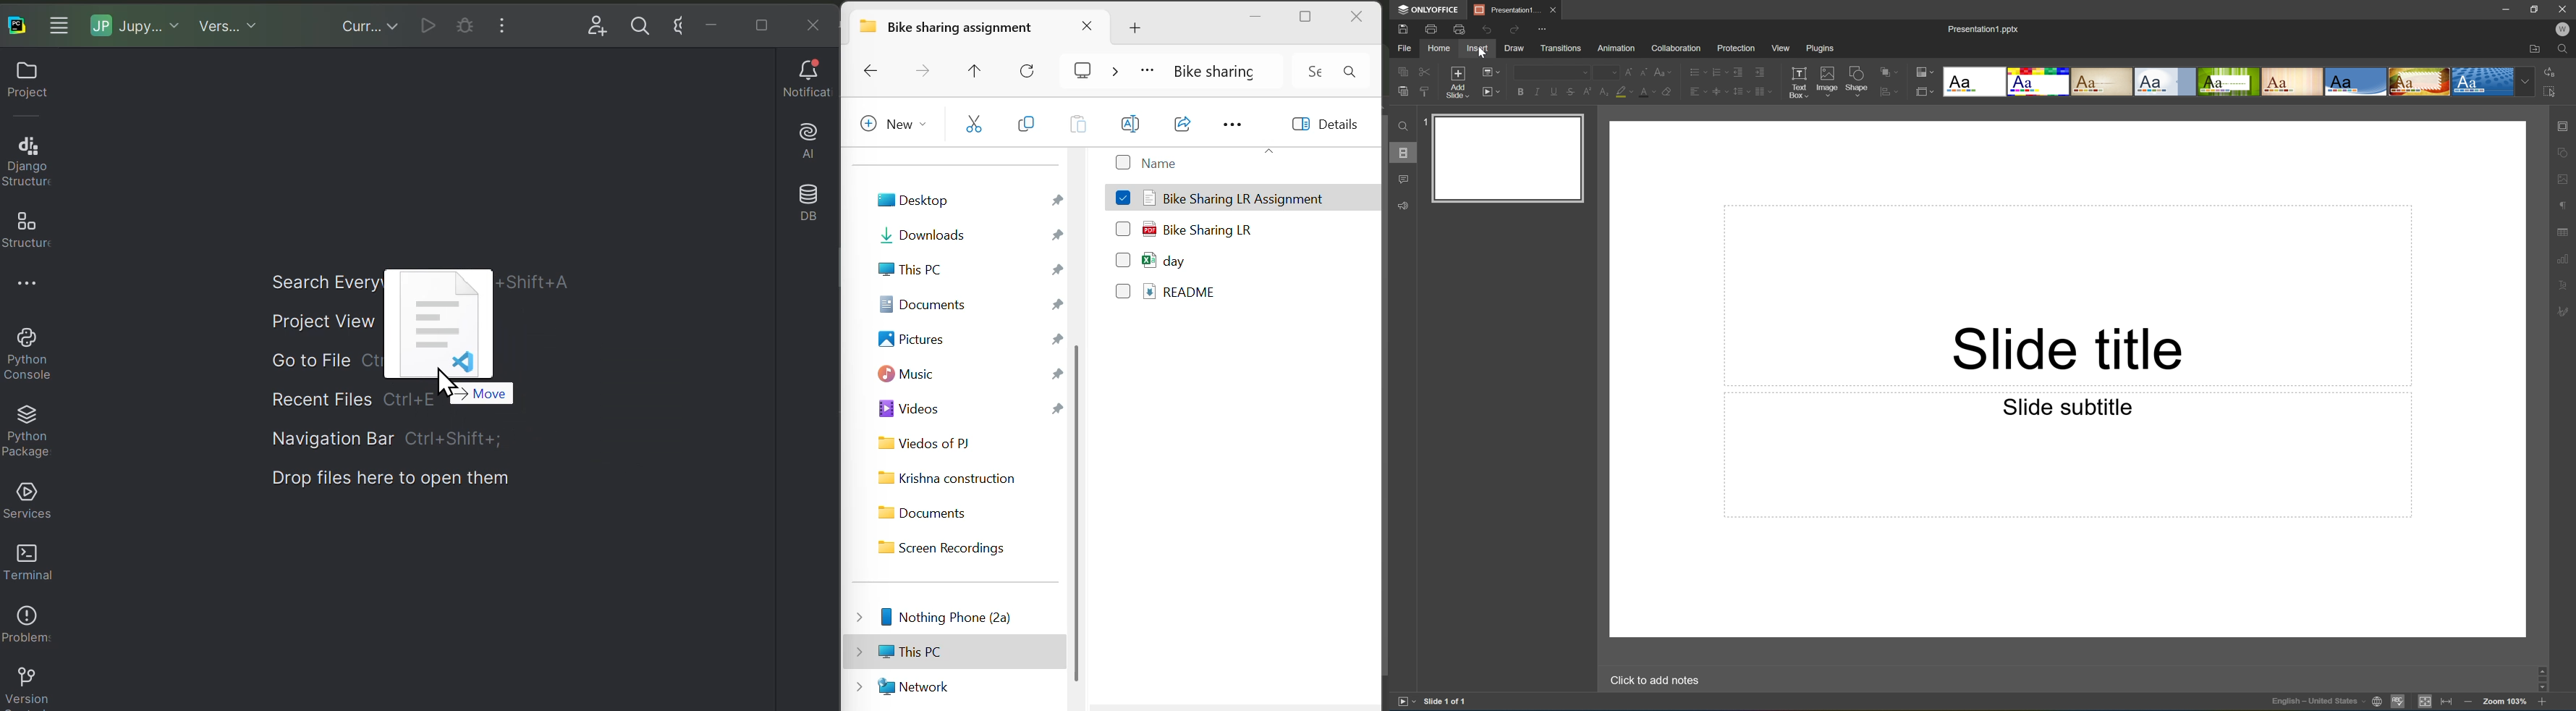 This screenshot has width=2576, height=728. I want to click on mouse pointer, so click(1482, 50).